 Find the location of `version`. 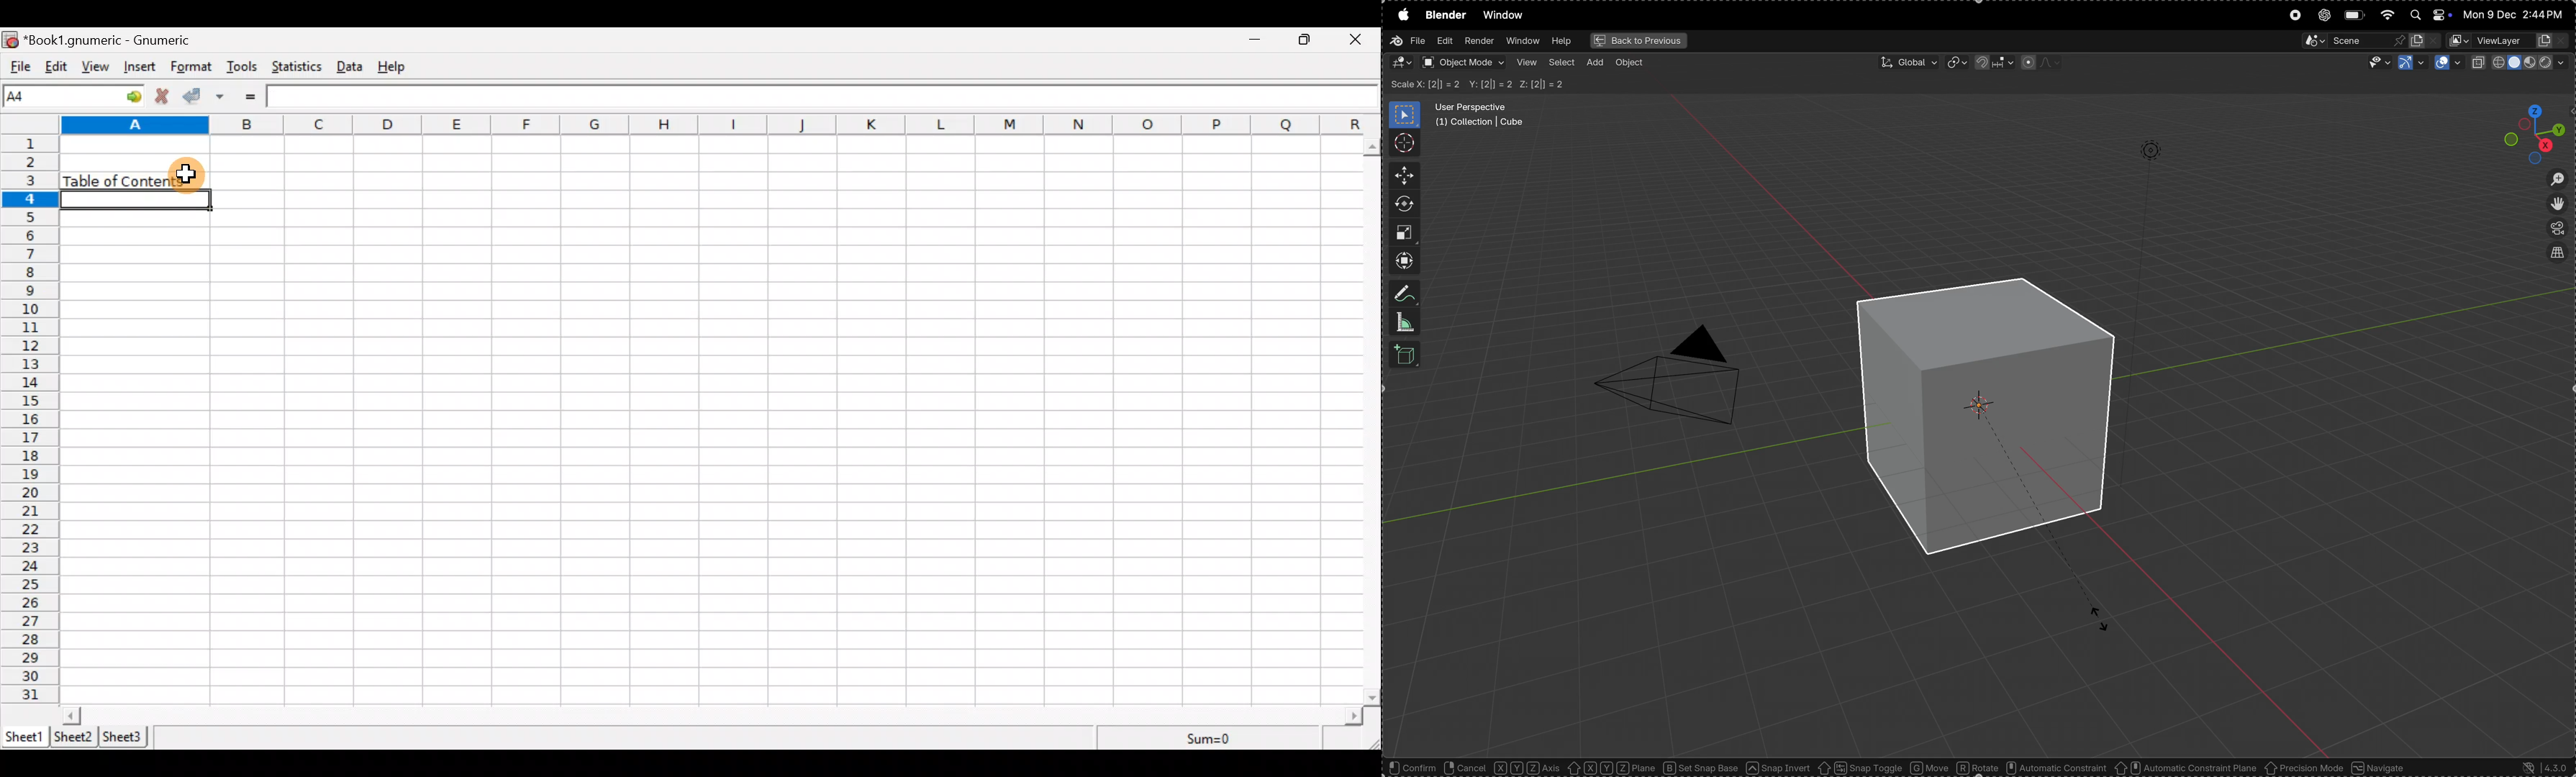

version is located at coordinates (2548, 768).